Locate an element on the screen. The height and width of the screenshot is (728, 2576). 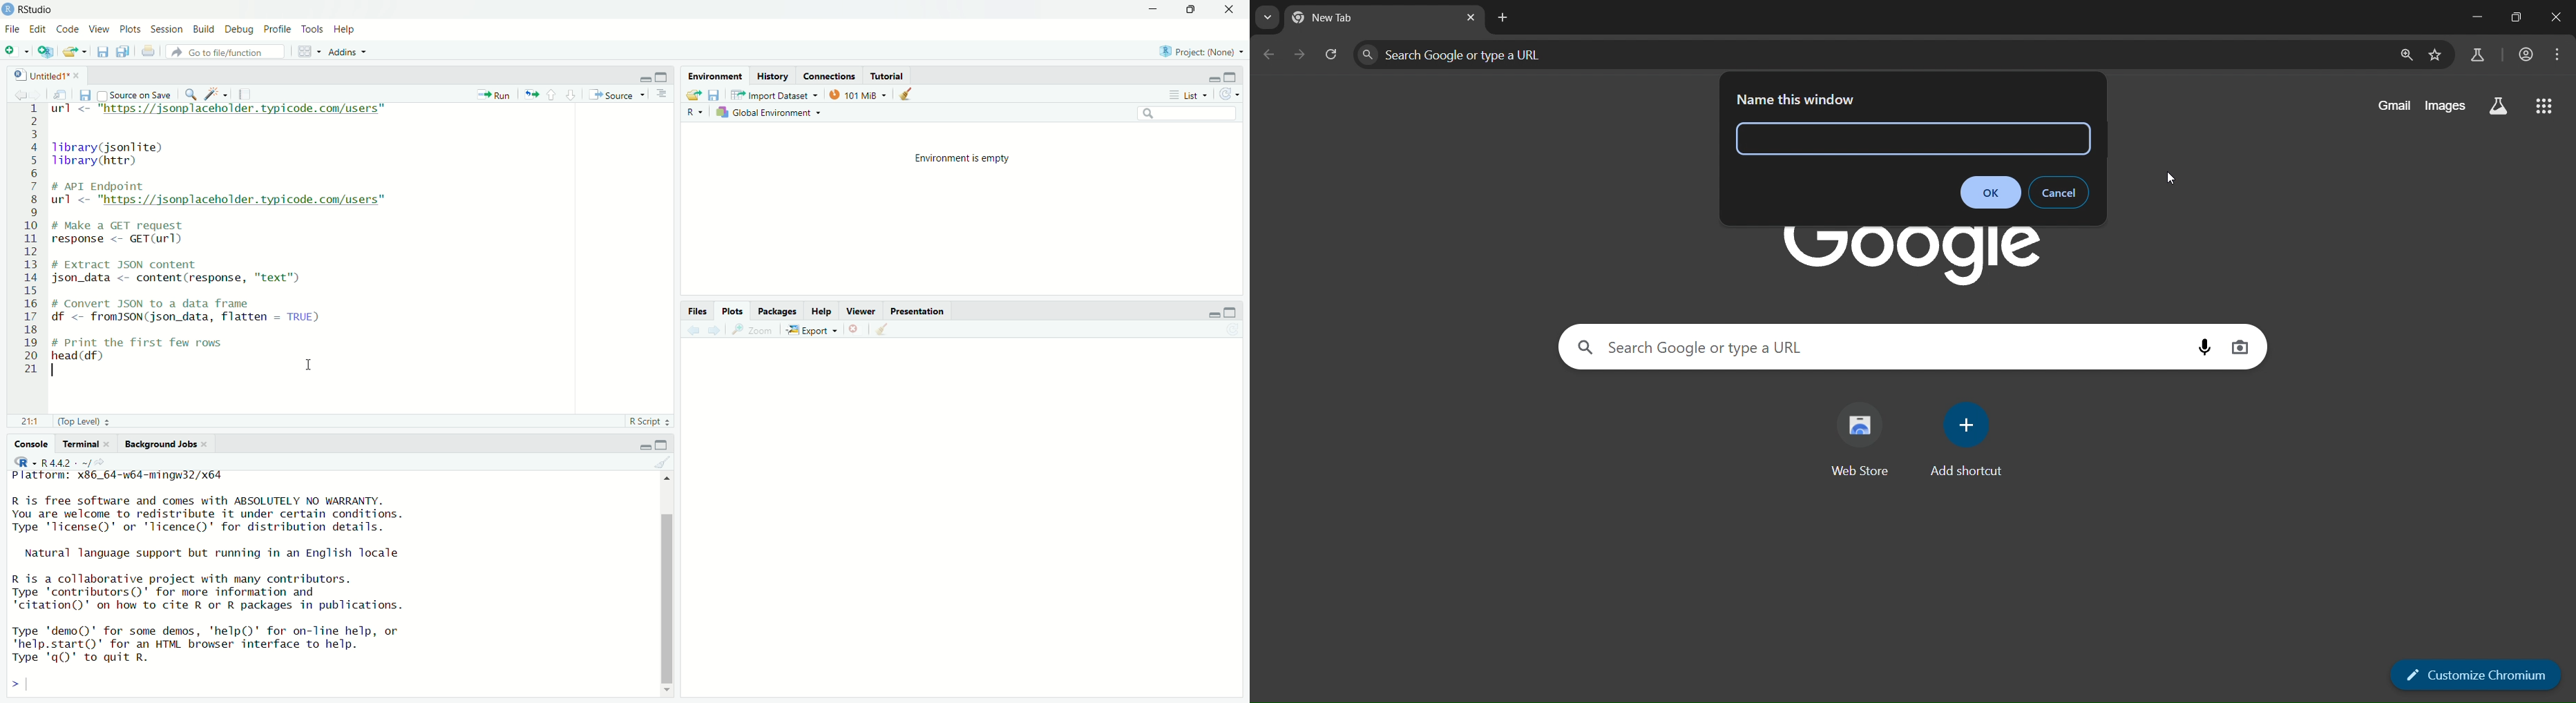
Minimize is located at coordinates (643, 77).